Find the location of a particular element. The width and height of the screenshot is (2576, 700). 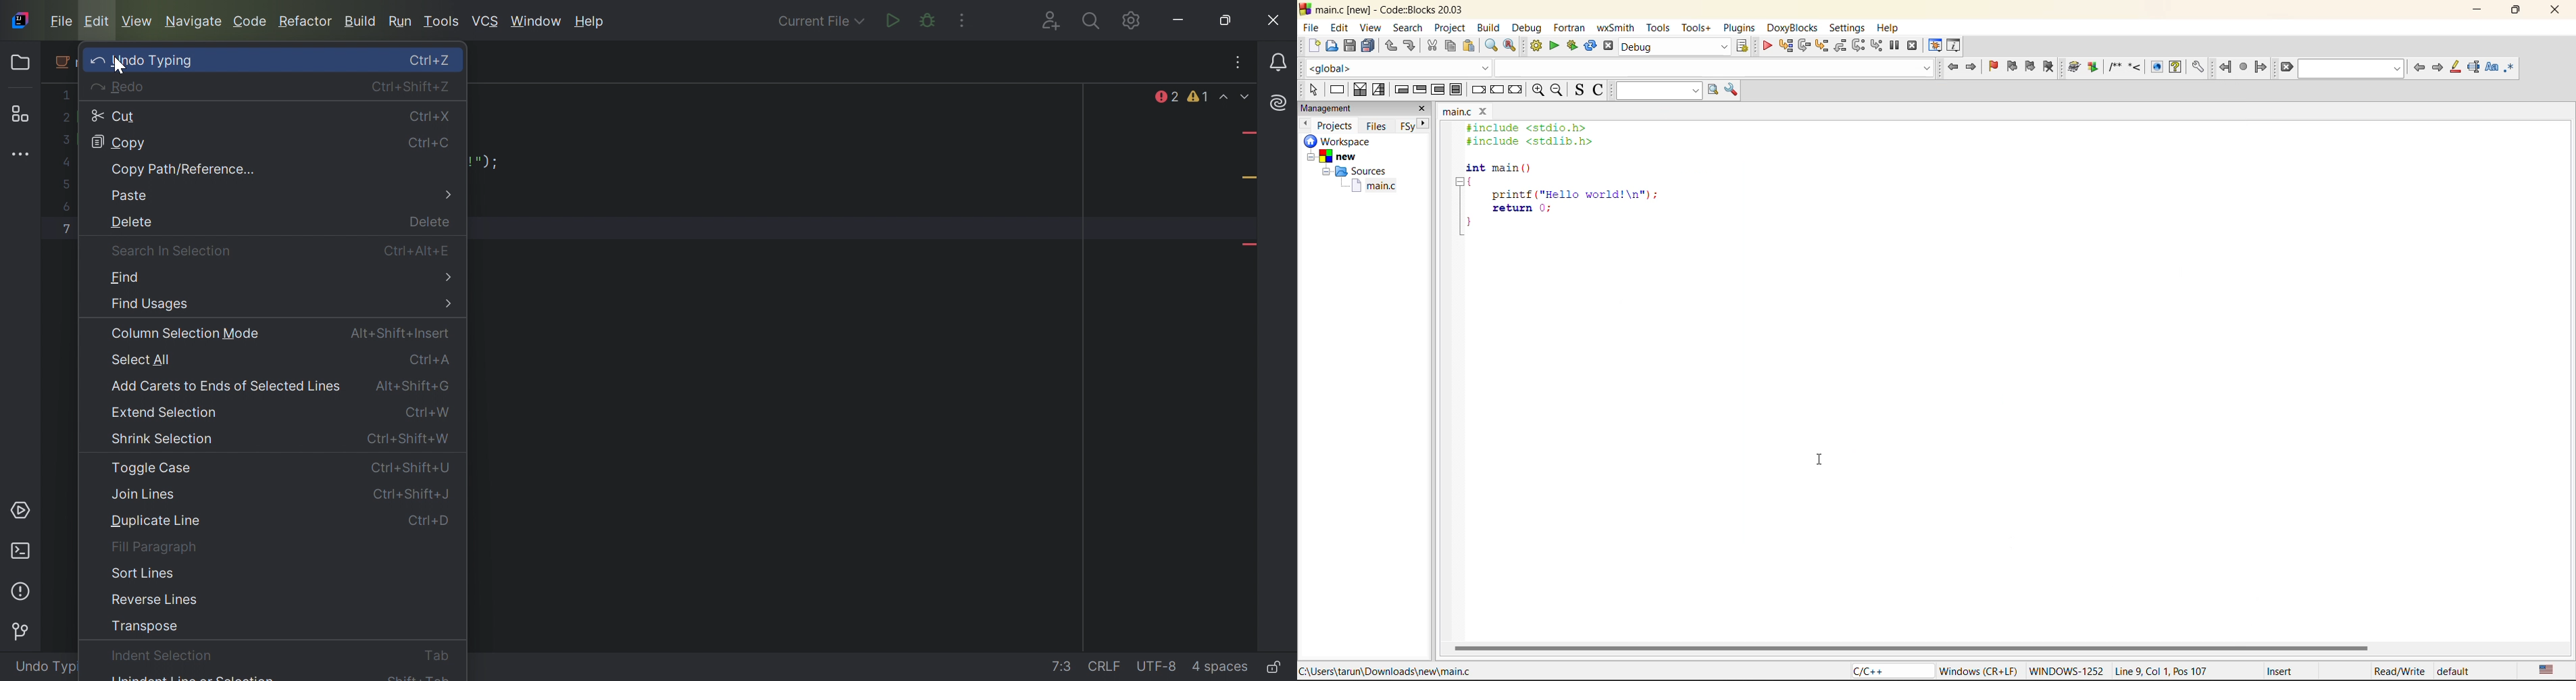

Windows (CR+LF) is located at coordinates (1976, 670).